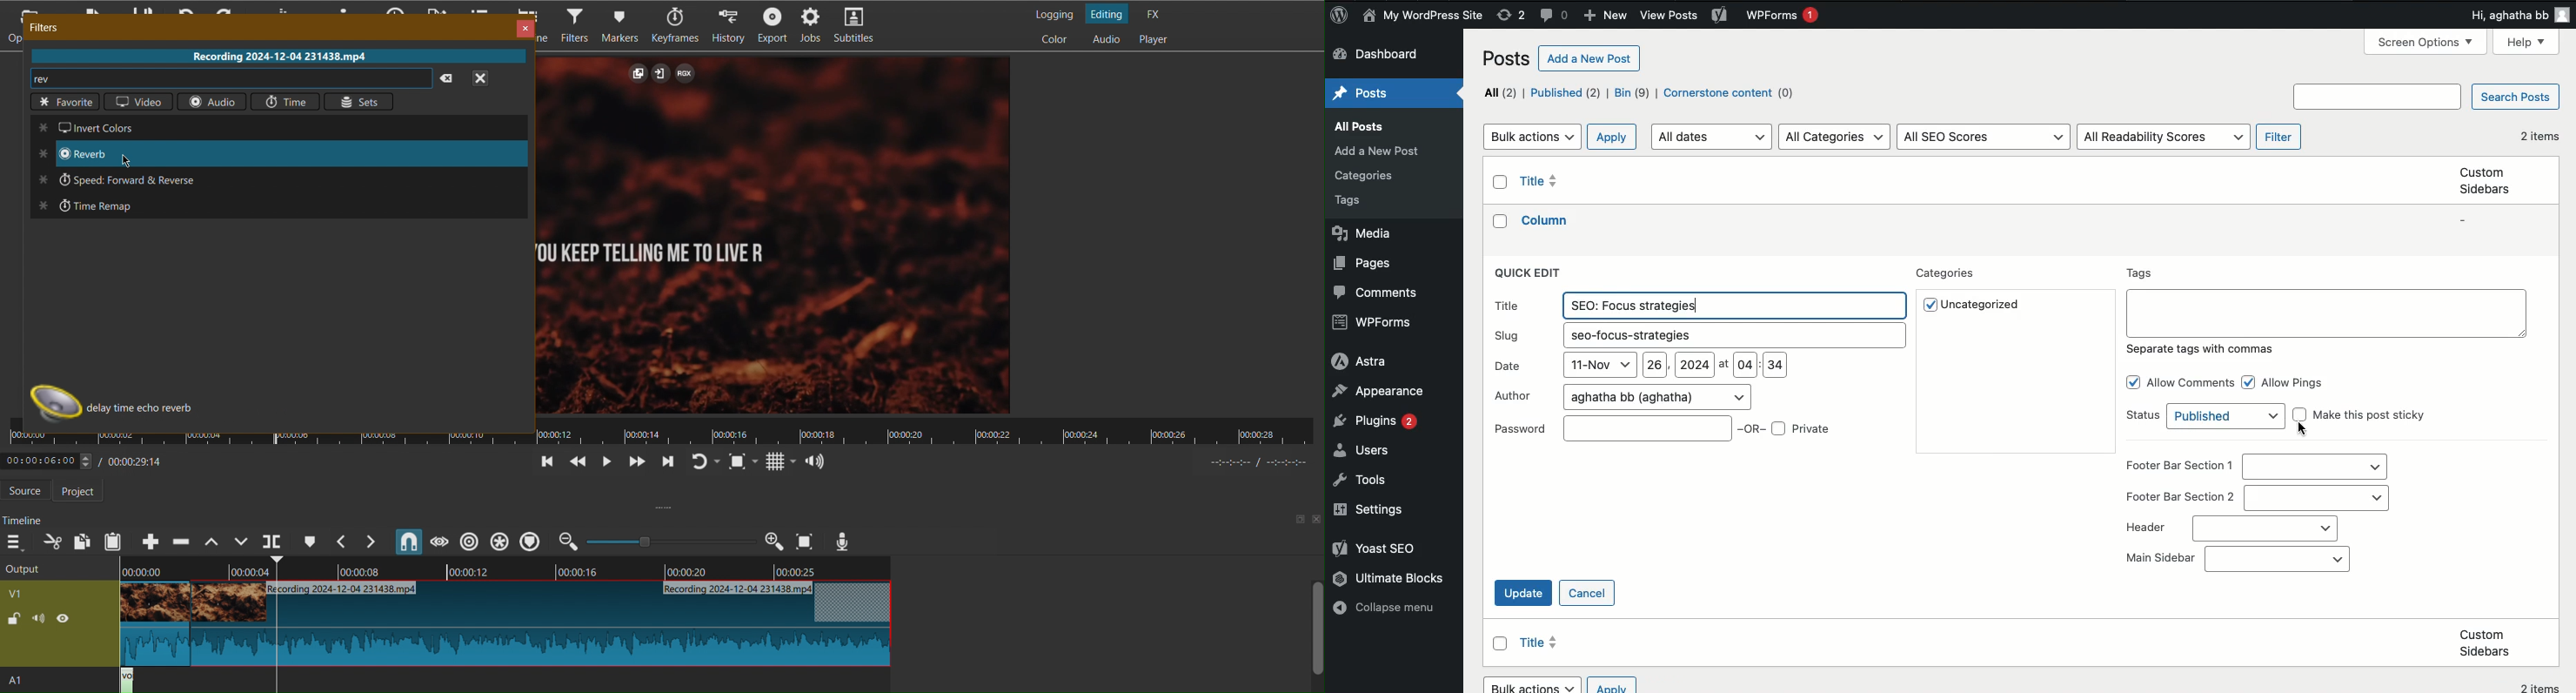 Image resolution: width=2576 pixels, height=700 pixels. What do you see at coordinates (1590, 57) in the screenshot?
I see `Add a new post` at bounding box center [1590, 57].